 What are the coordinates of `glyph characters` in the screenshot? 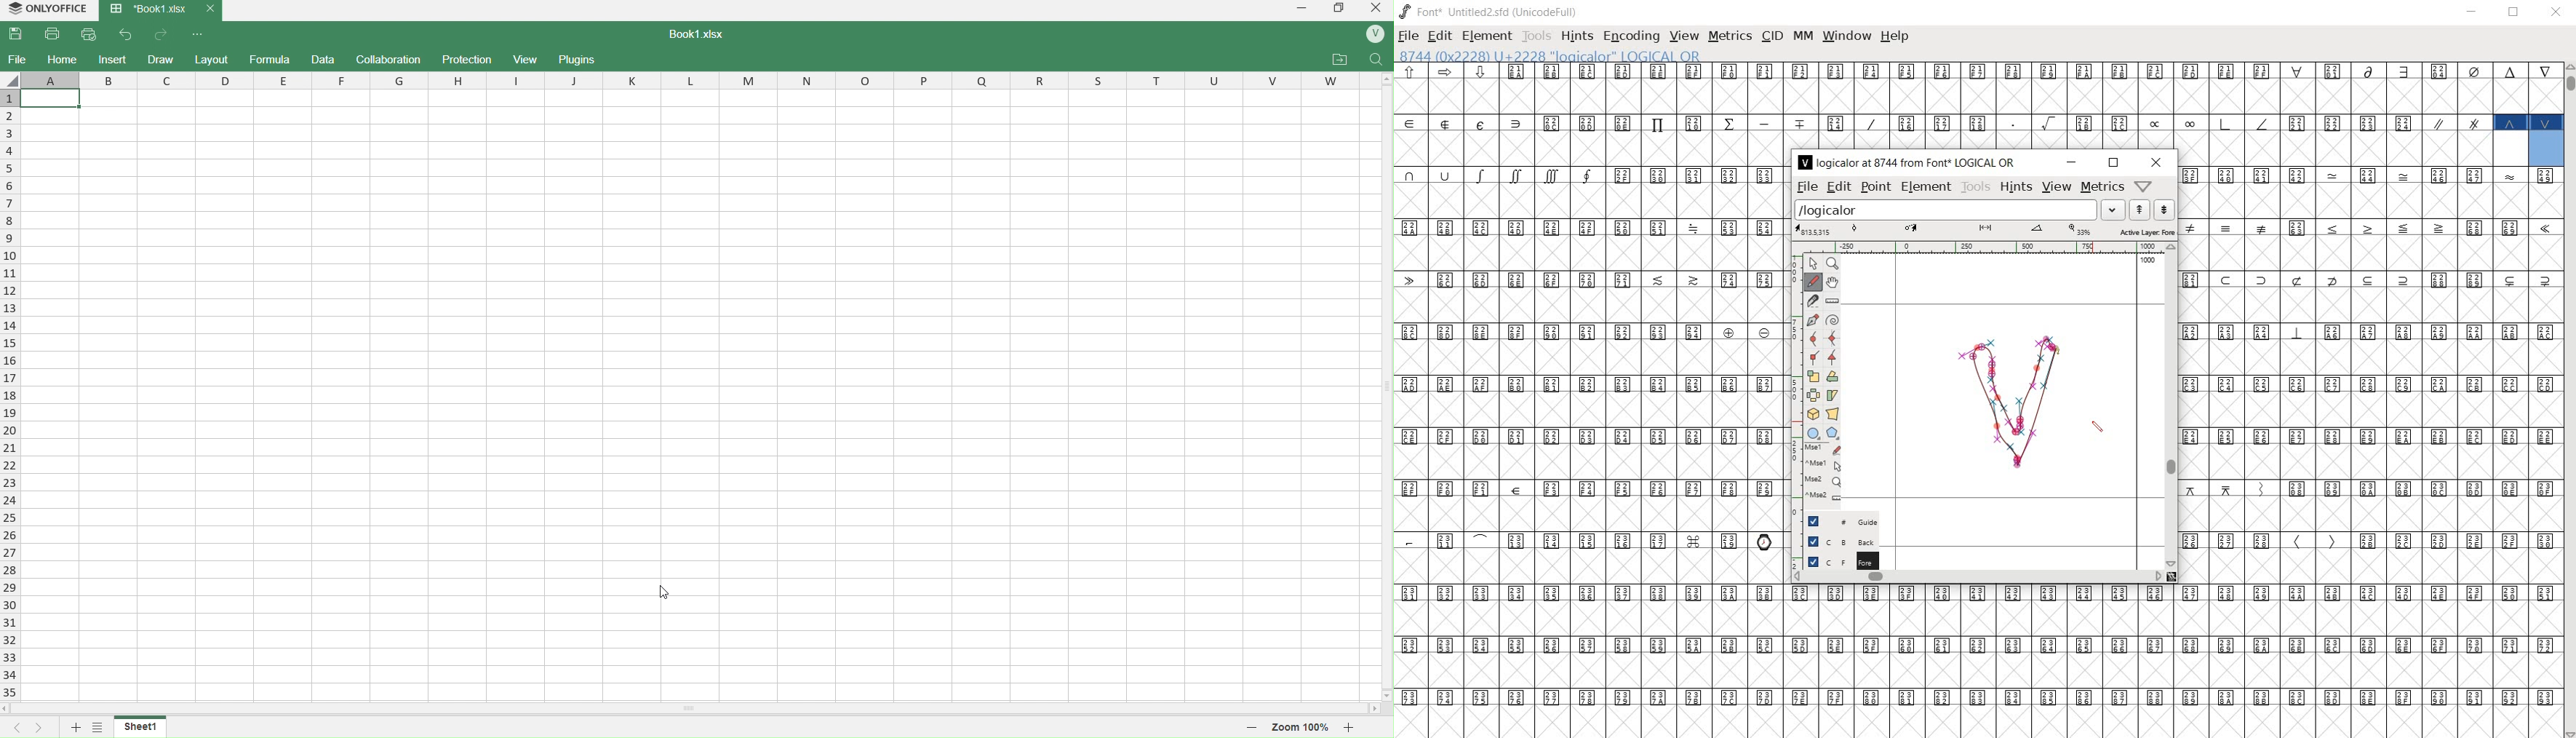 It's located at (2175, 687).